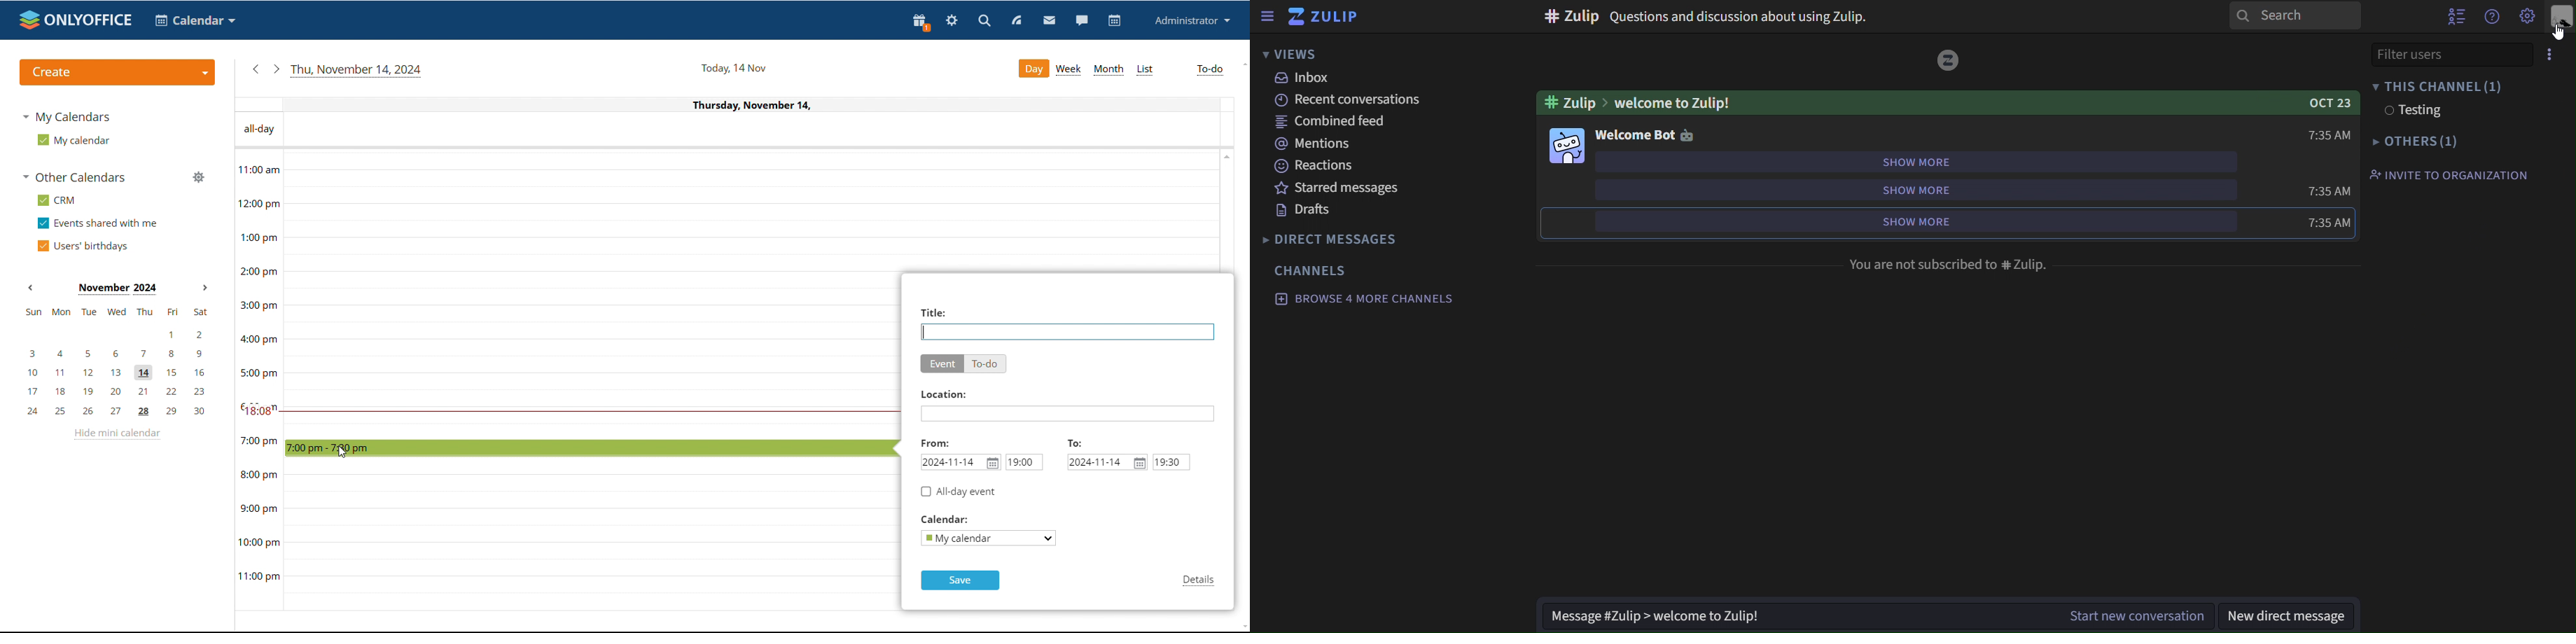 This screenshot has width=2576, height=644. I want to click on current month, so click(117, 289).